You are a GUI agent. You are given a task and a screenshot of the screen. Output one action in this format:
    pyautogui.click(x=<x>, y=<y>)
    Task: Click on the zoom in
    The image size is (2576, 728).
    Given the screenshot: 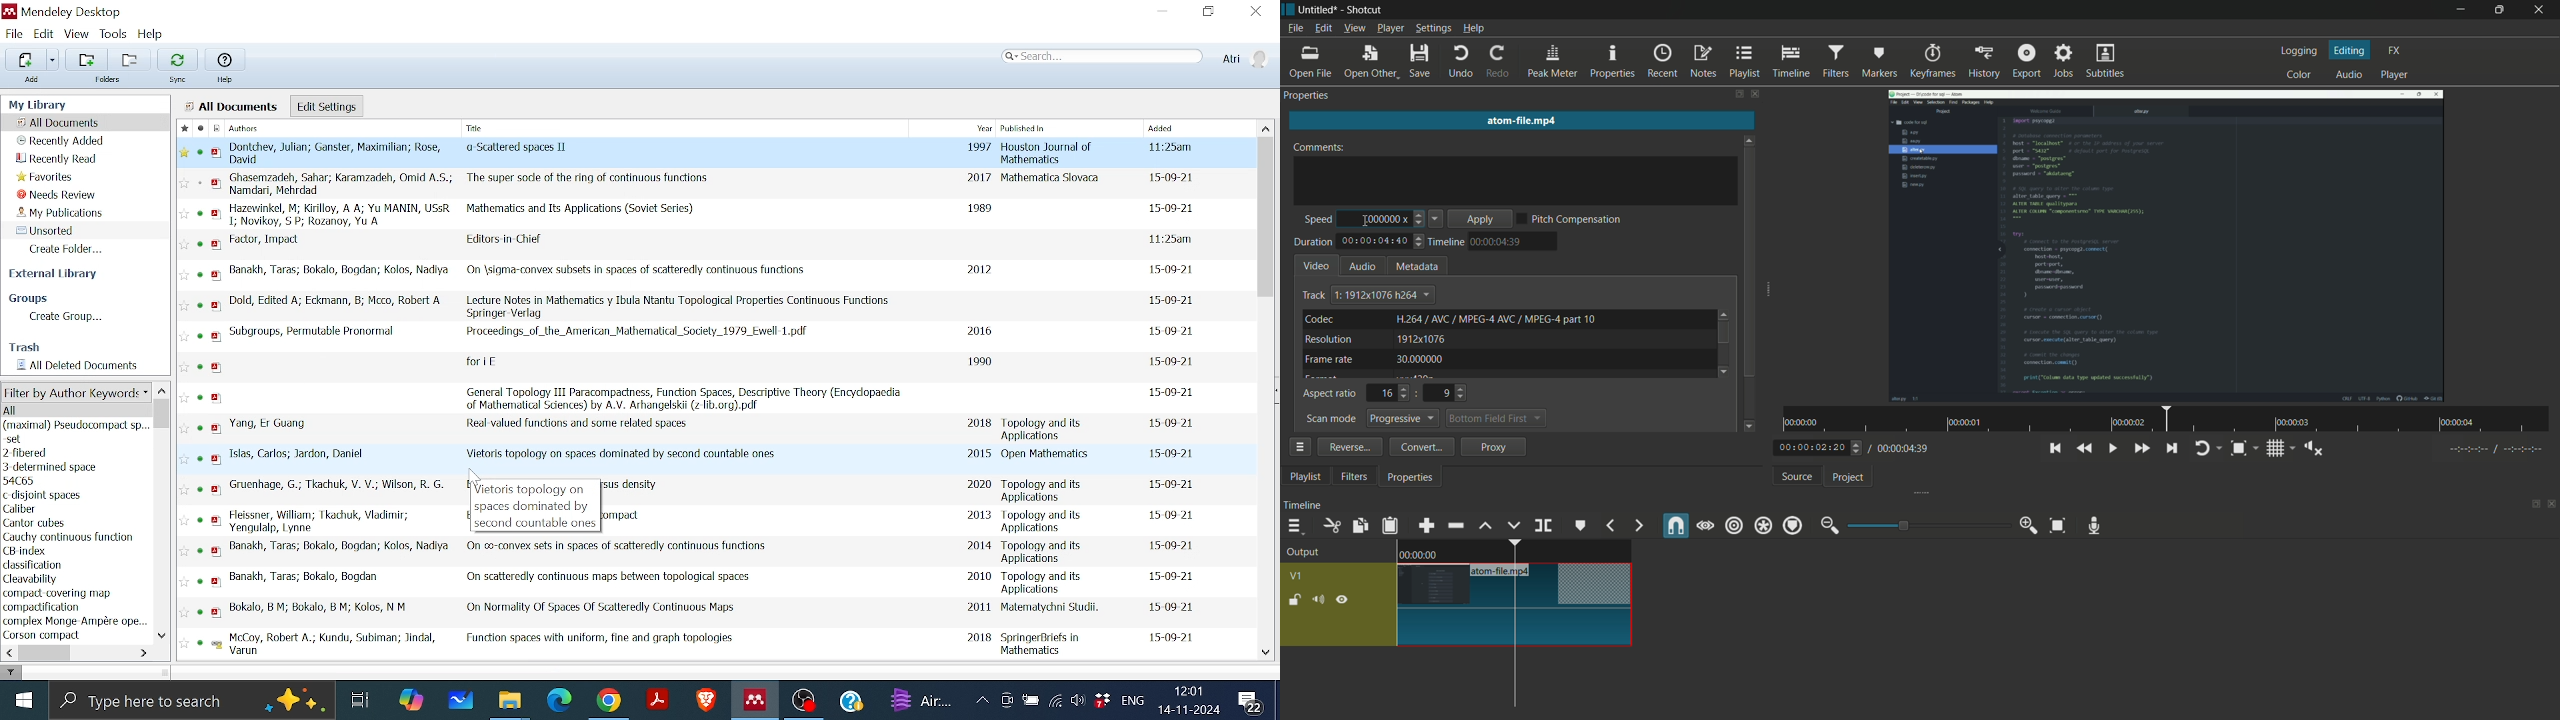 What is the action you would take?
    pyautogui.click(x=2030, y=525)
    